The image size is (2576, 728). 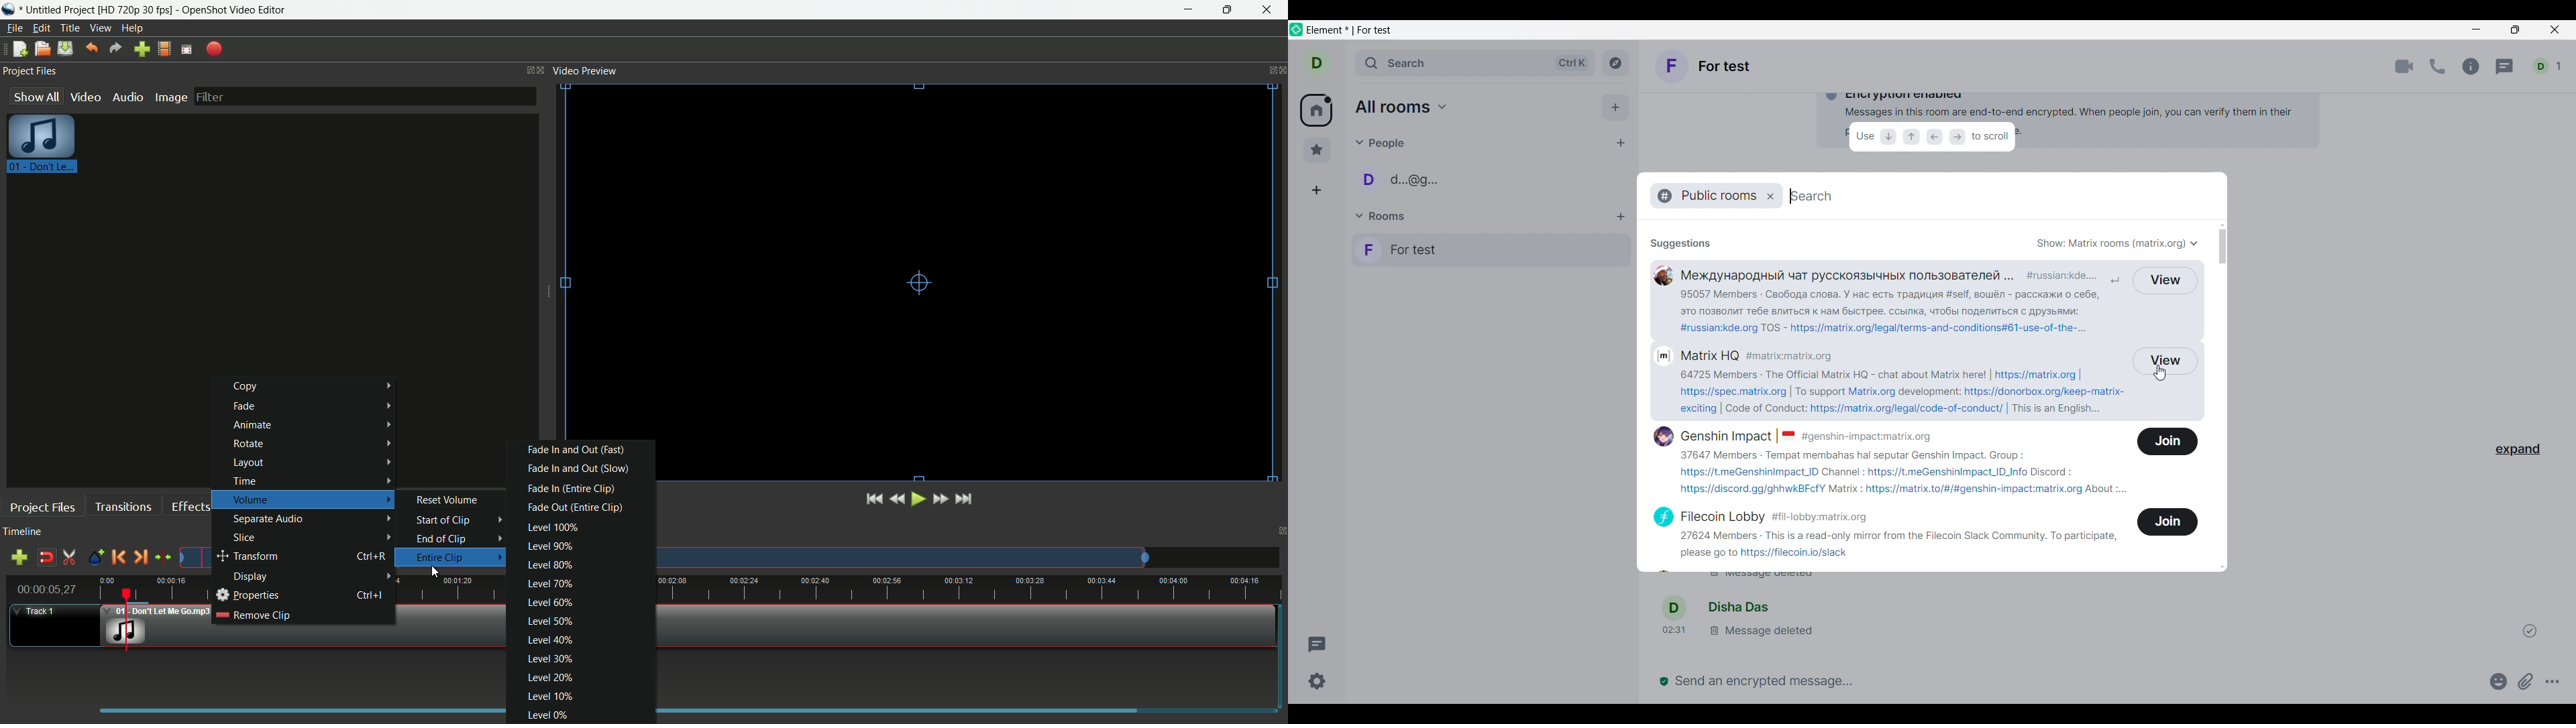 What do you see at coordinates (1719, 436) in the screenshot?
I see `genshin impact` at bounding box center [1719, 436].